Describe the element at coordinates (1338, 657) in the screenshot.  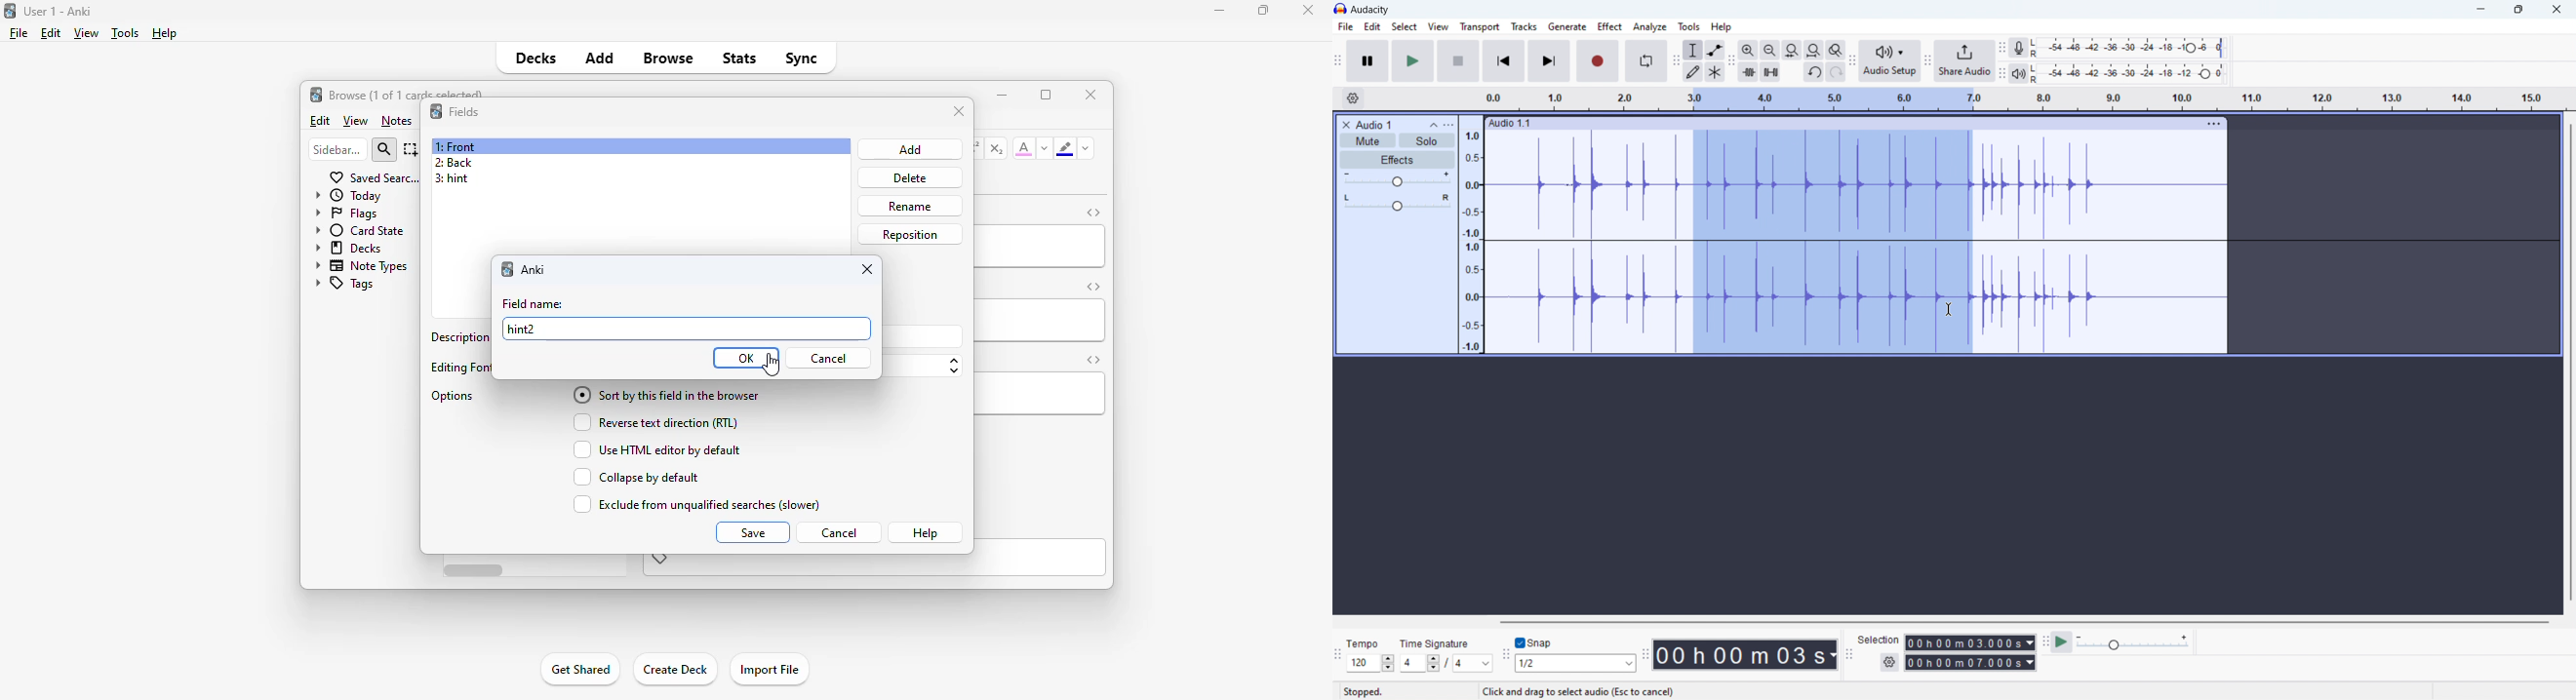
I see `time signature toolbar` at that location.